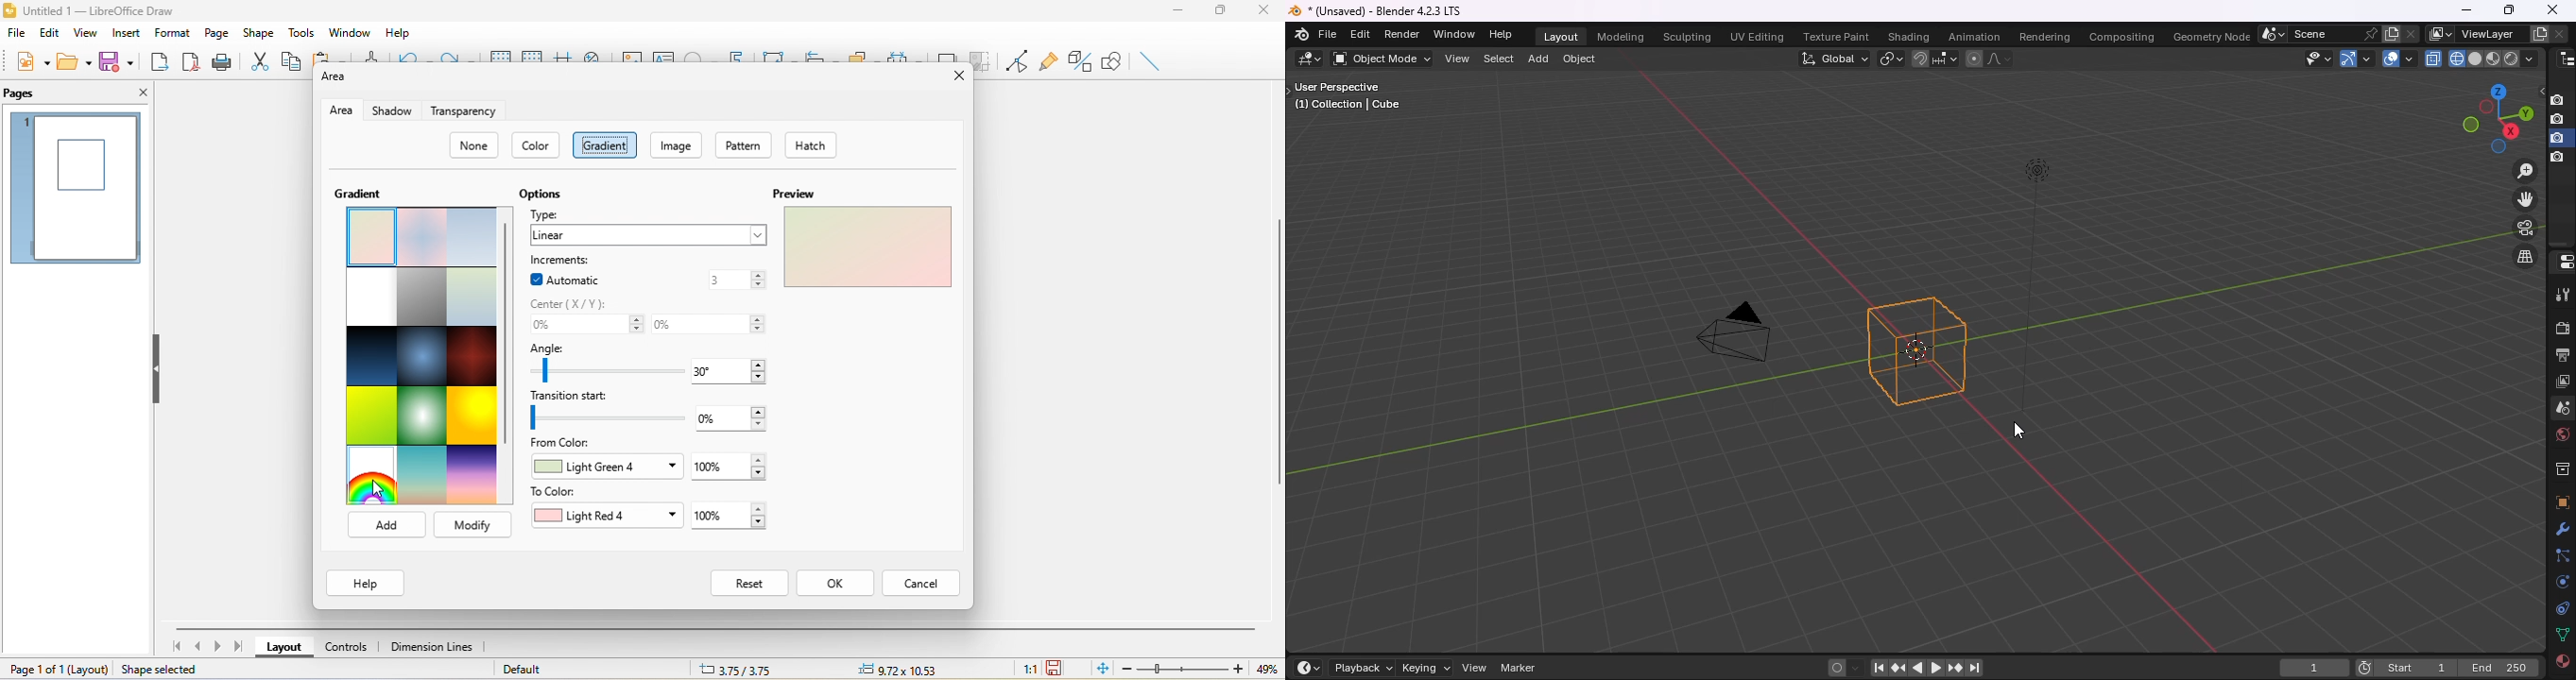 This screenshot has width=2576, height=700. Describe the element at coordinates (259, 32) in the screenshot. I see `shape` at that location.